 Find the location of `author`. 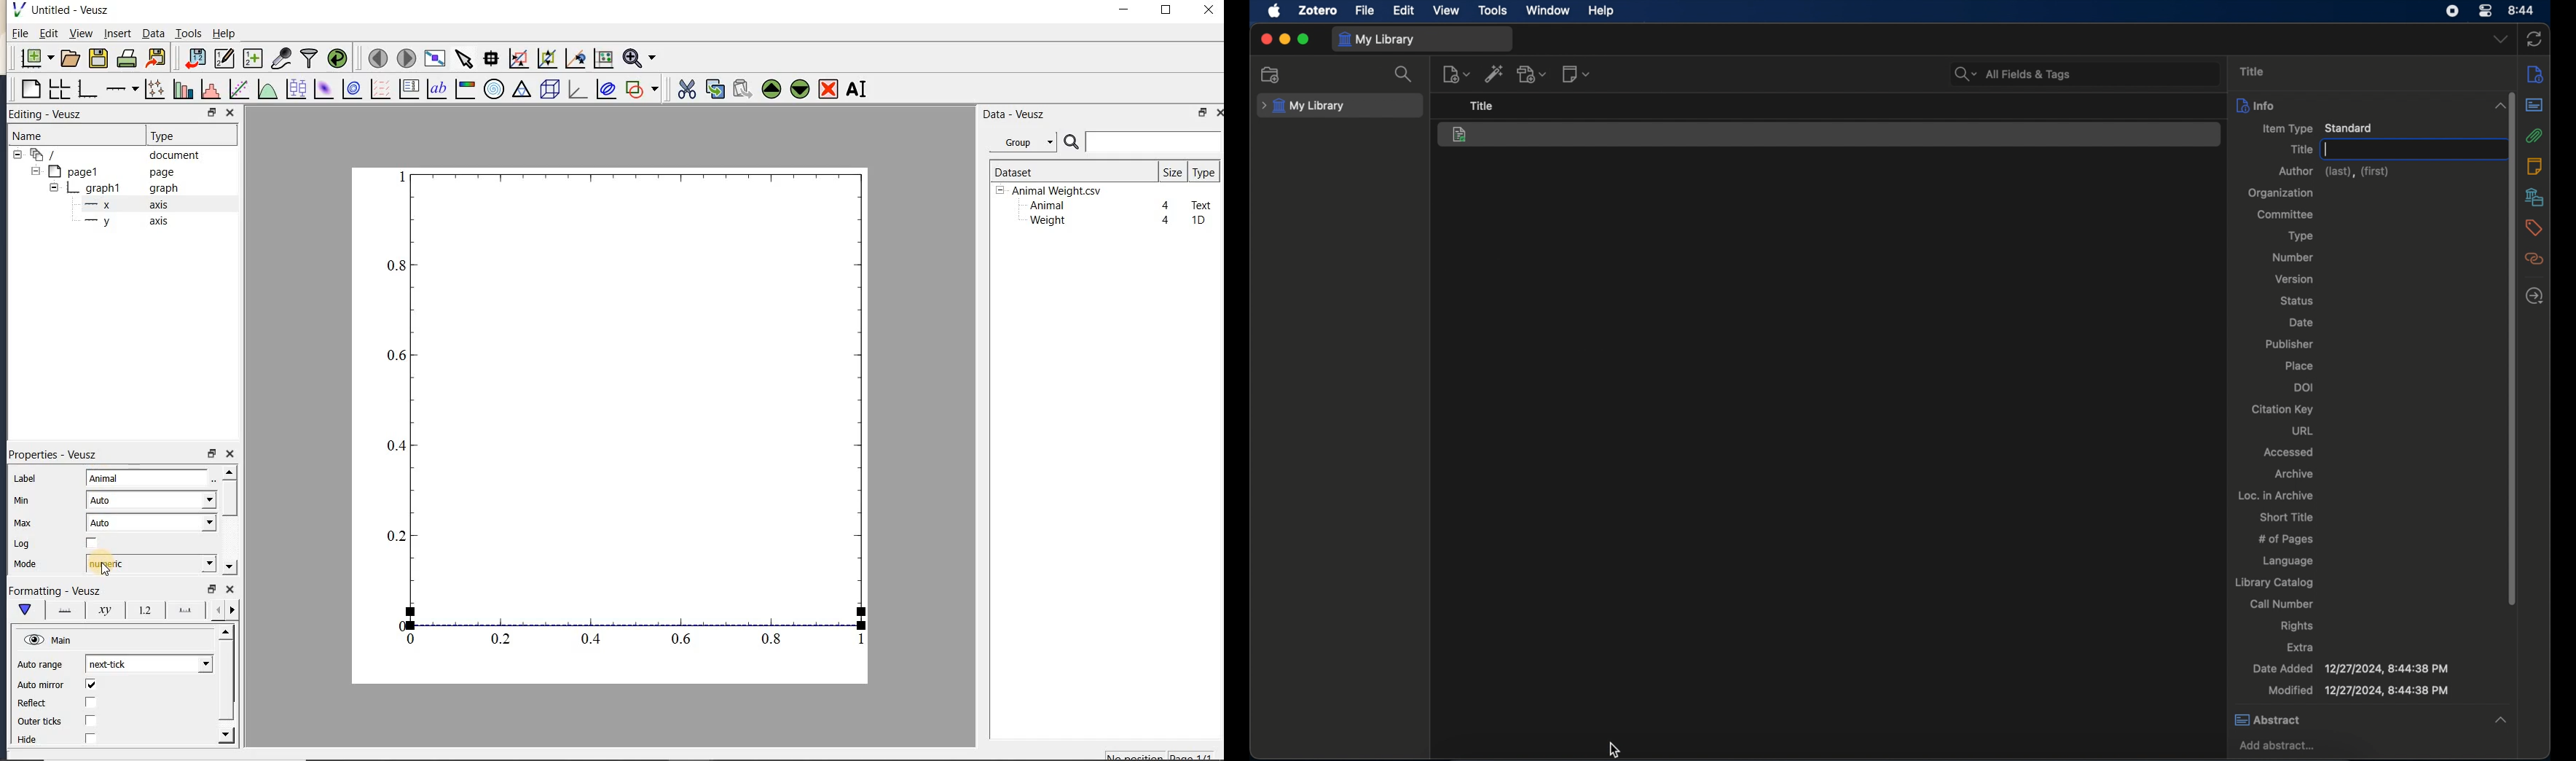

author is located at coordinates (2332, 172).